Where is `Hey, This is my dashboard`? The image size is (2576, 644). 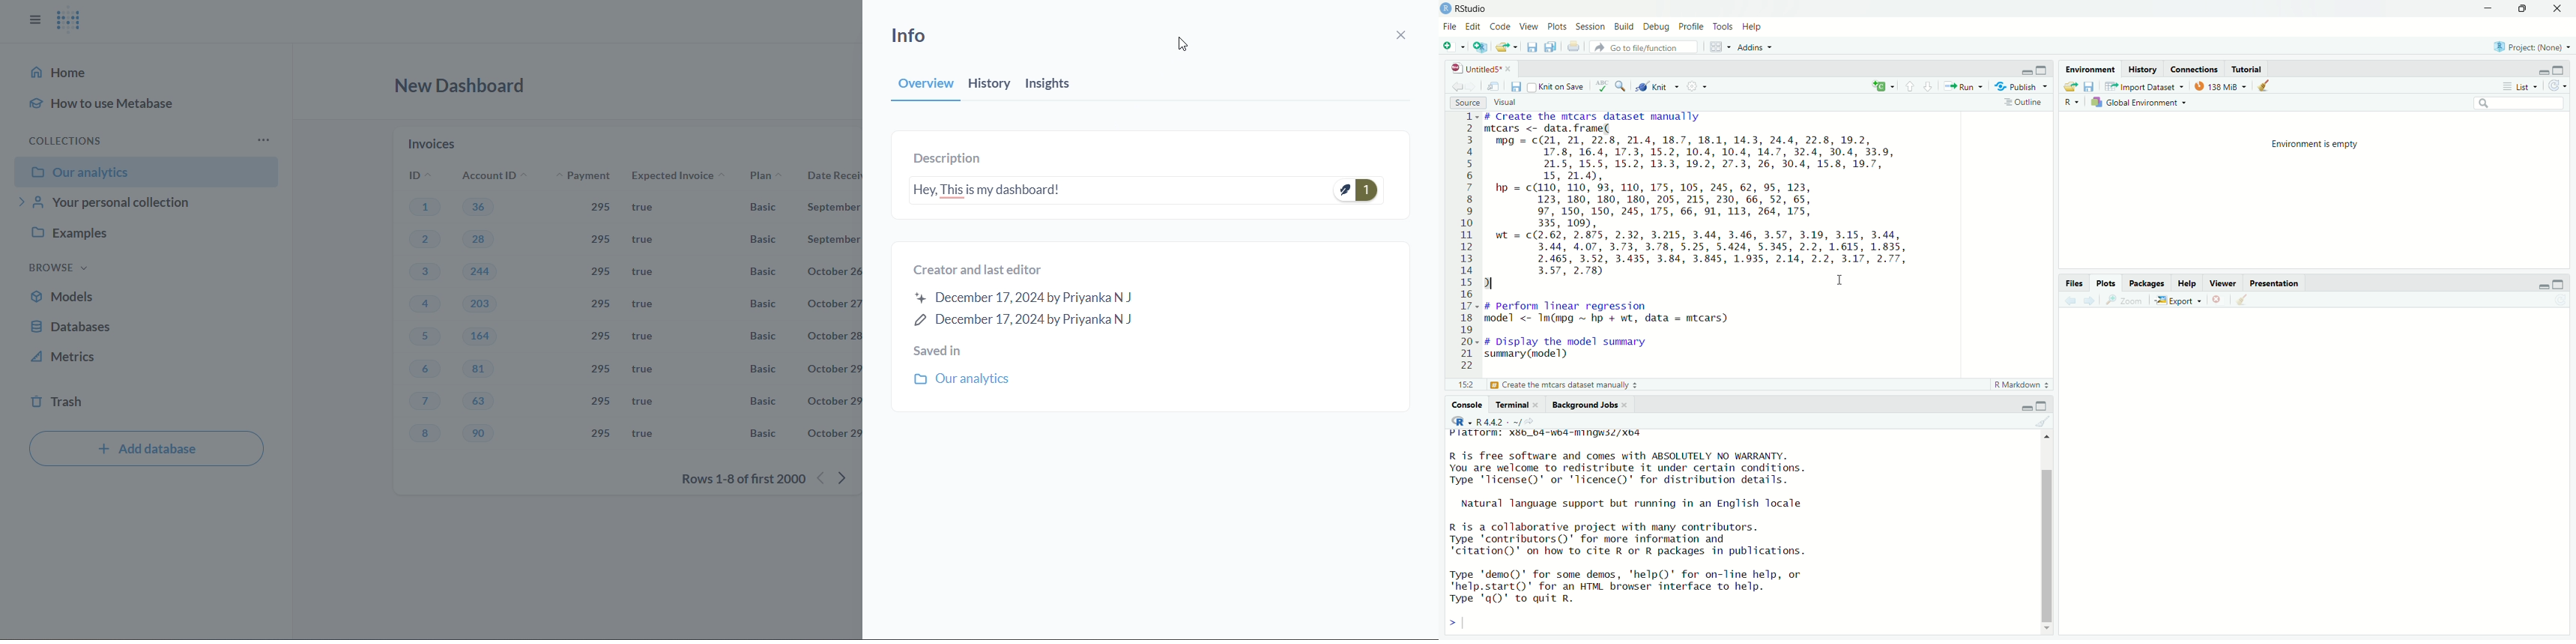 Hey, This is my dashboard is located at coordinates (1143, 191).